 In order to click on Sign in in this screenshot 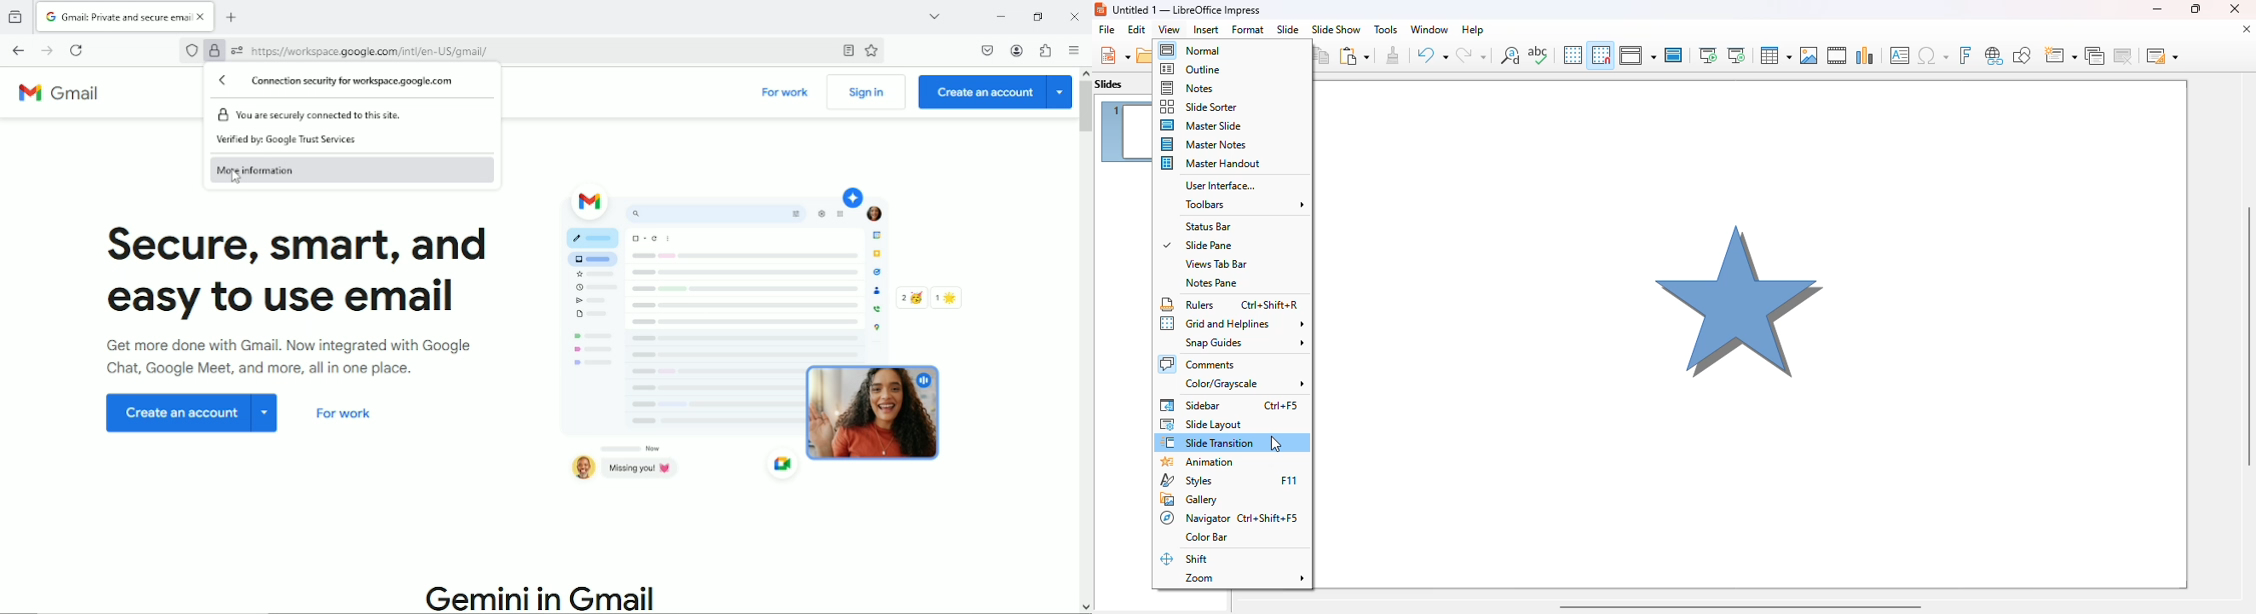, I will do `click(869, 93)`.